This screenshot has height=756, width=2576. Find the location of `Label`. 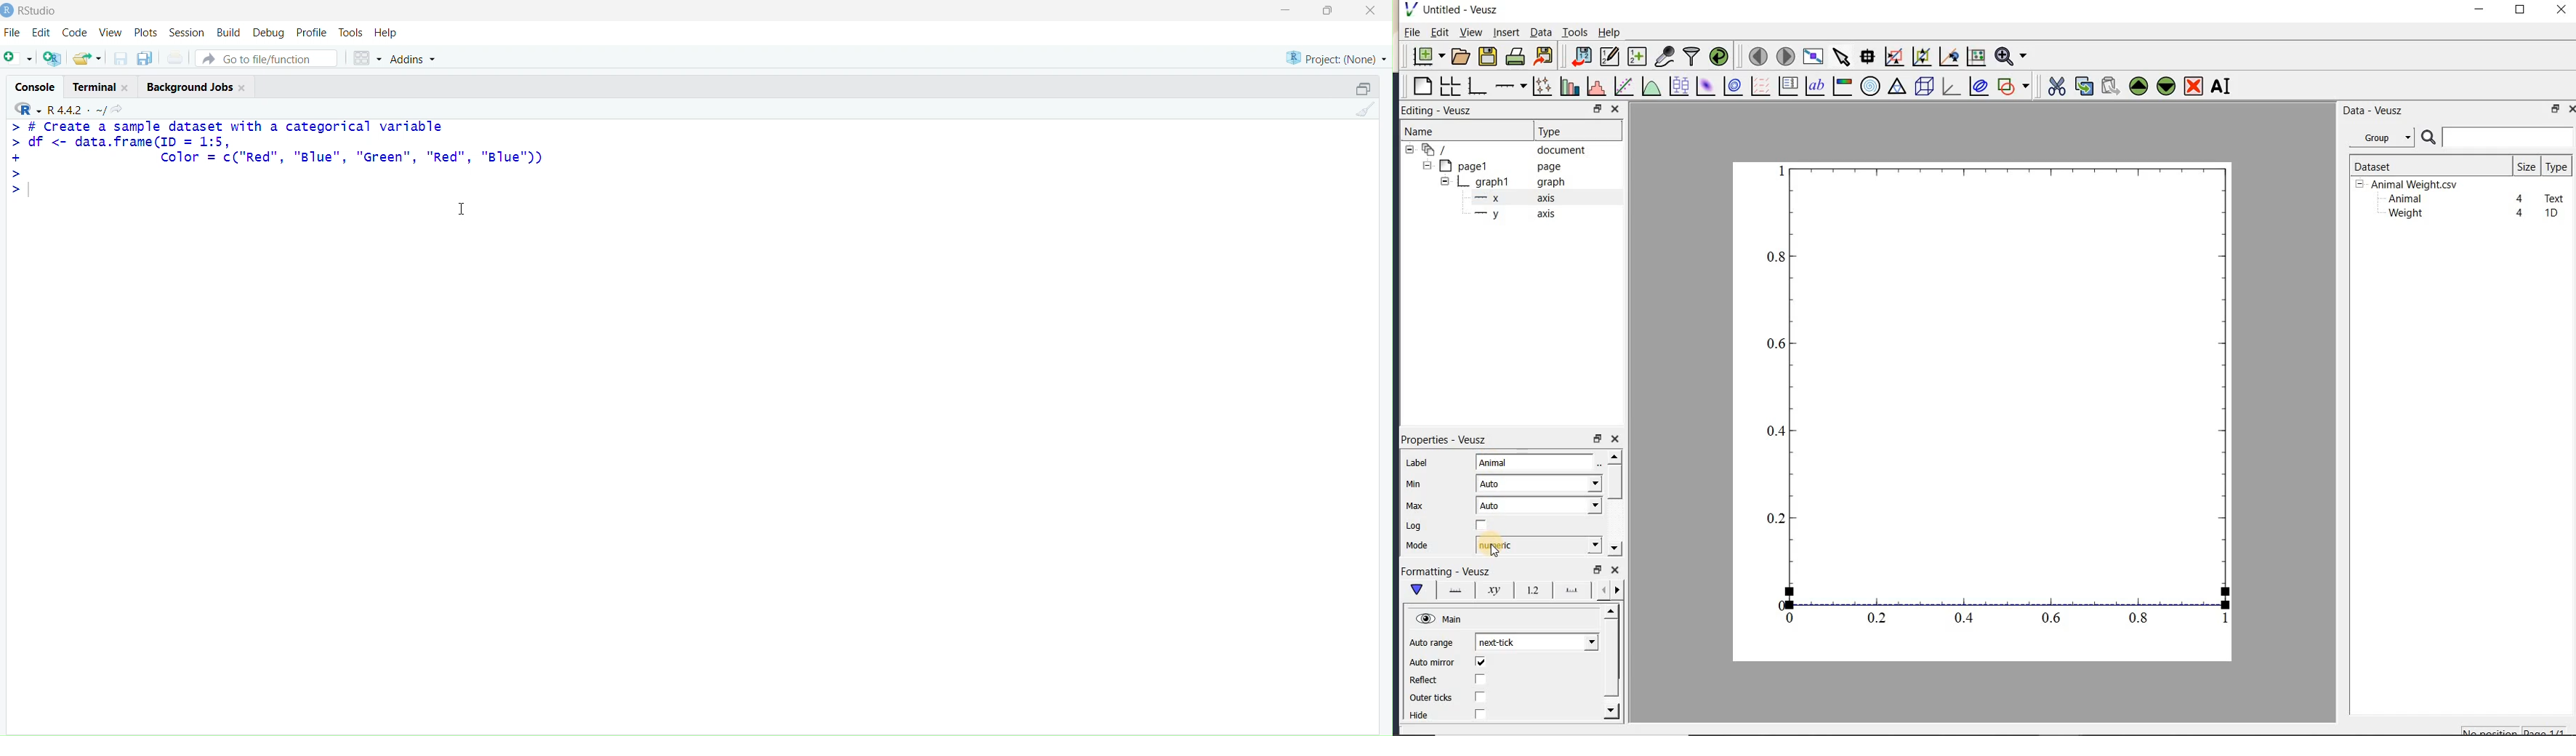

Label is located at coordinates (1419, 463).